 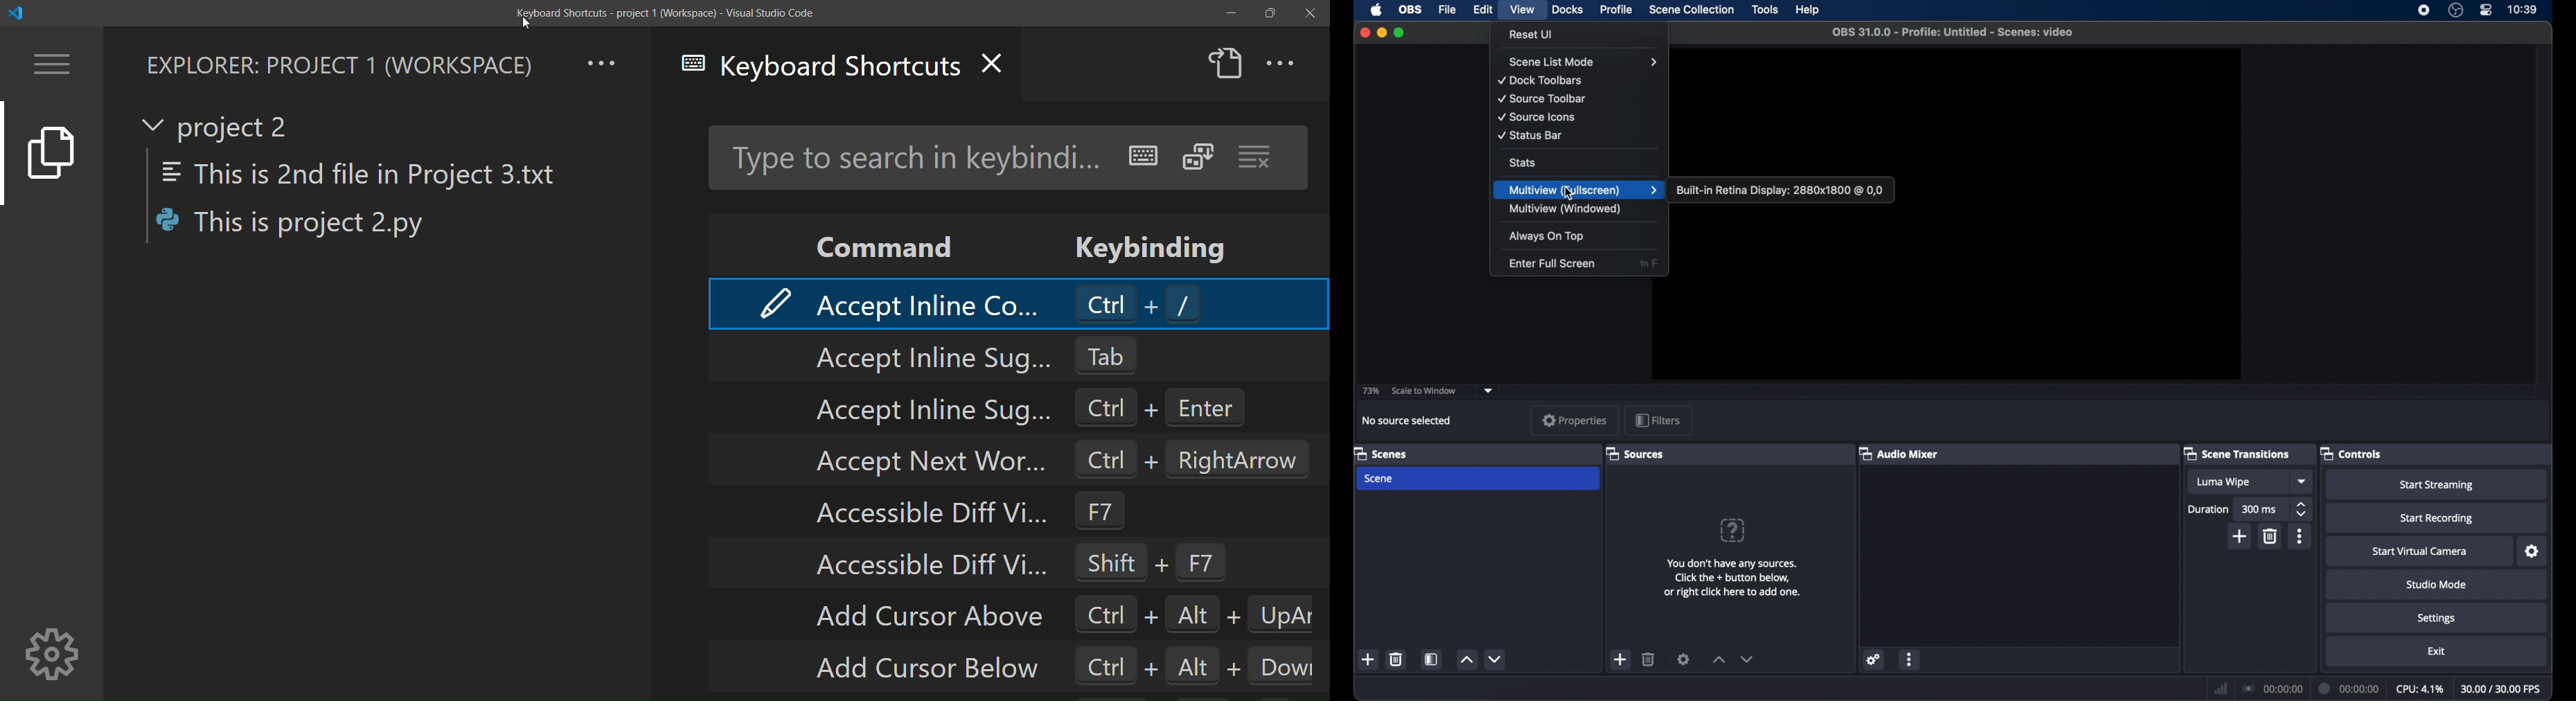 What do you see at coordinates (1410, 10) in the screenshot?
I see `obs` at bounding box center [1410, 10].